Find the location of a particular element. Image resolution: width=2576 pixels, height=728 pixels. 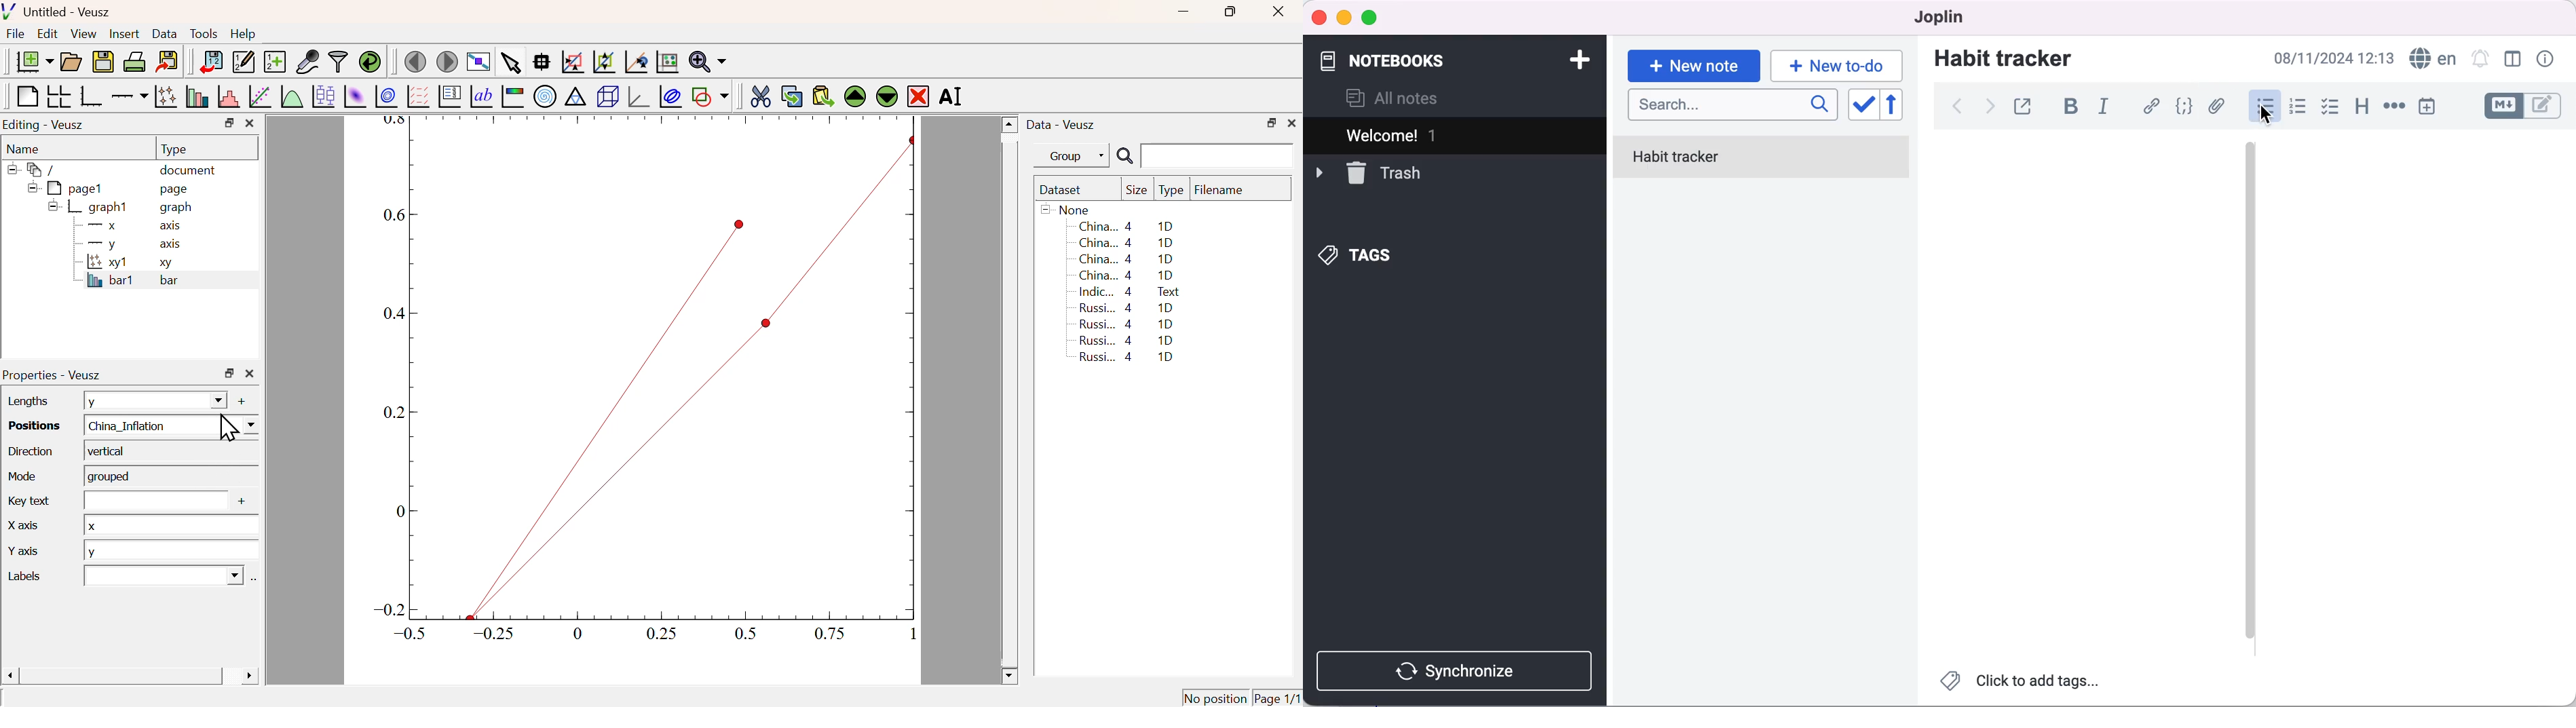

maximize is located at coordinates (1372, 19).